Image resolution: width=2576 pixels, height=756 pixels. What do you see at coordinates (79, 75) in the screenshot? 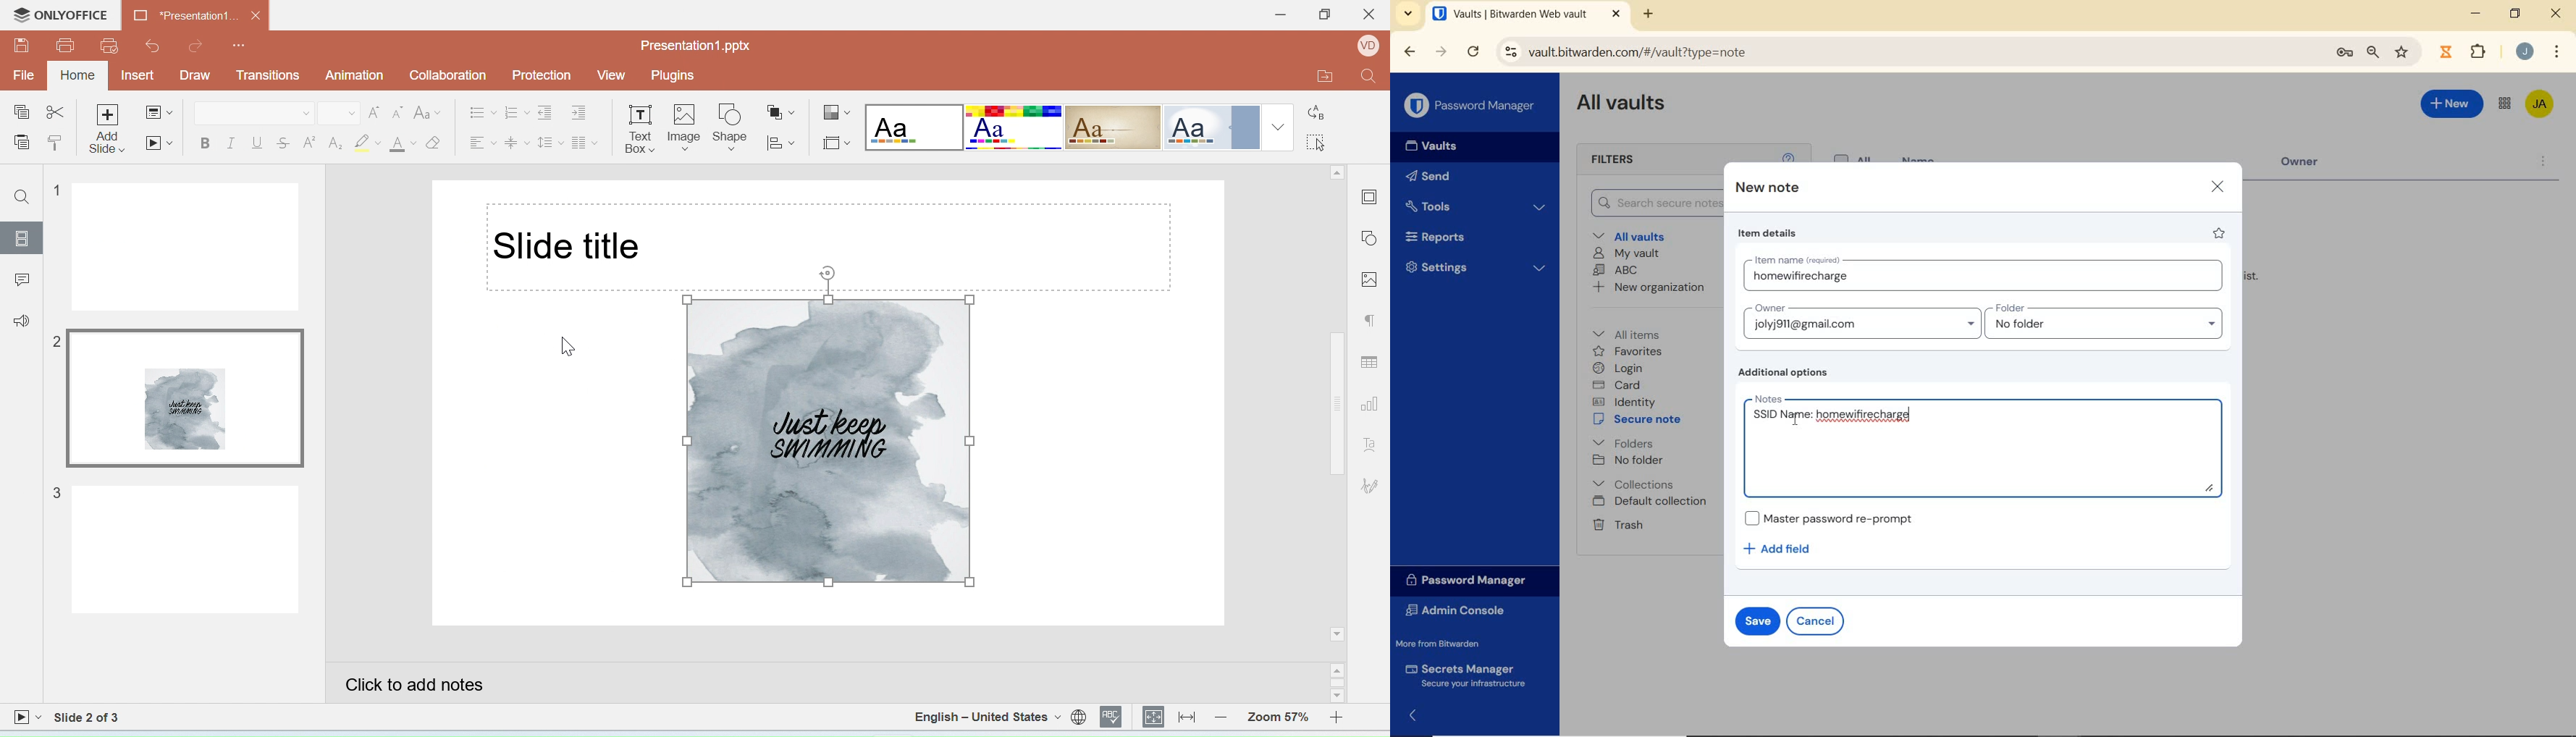
I see `Home` at bounding box center [79, 75].